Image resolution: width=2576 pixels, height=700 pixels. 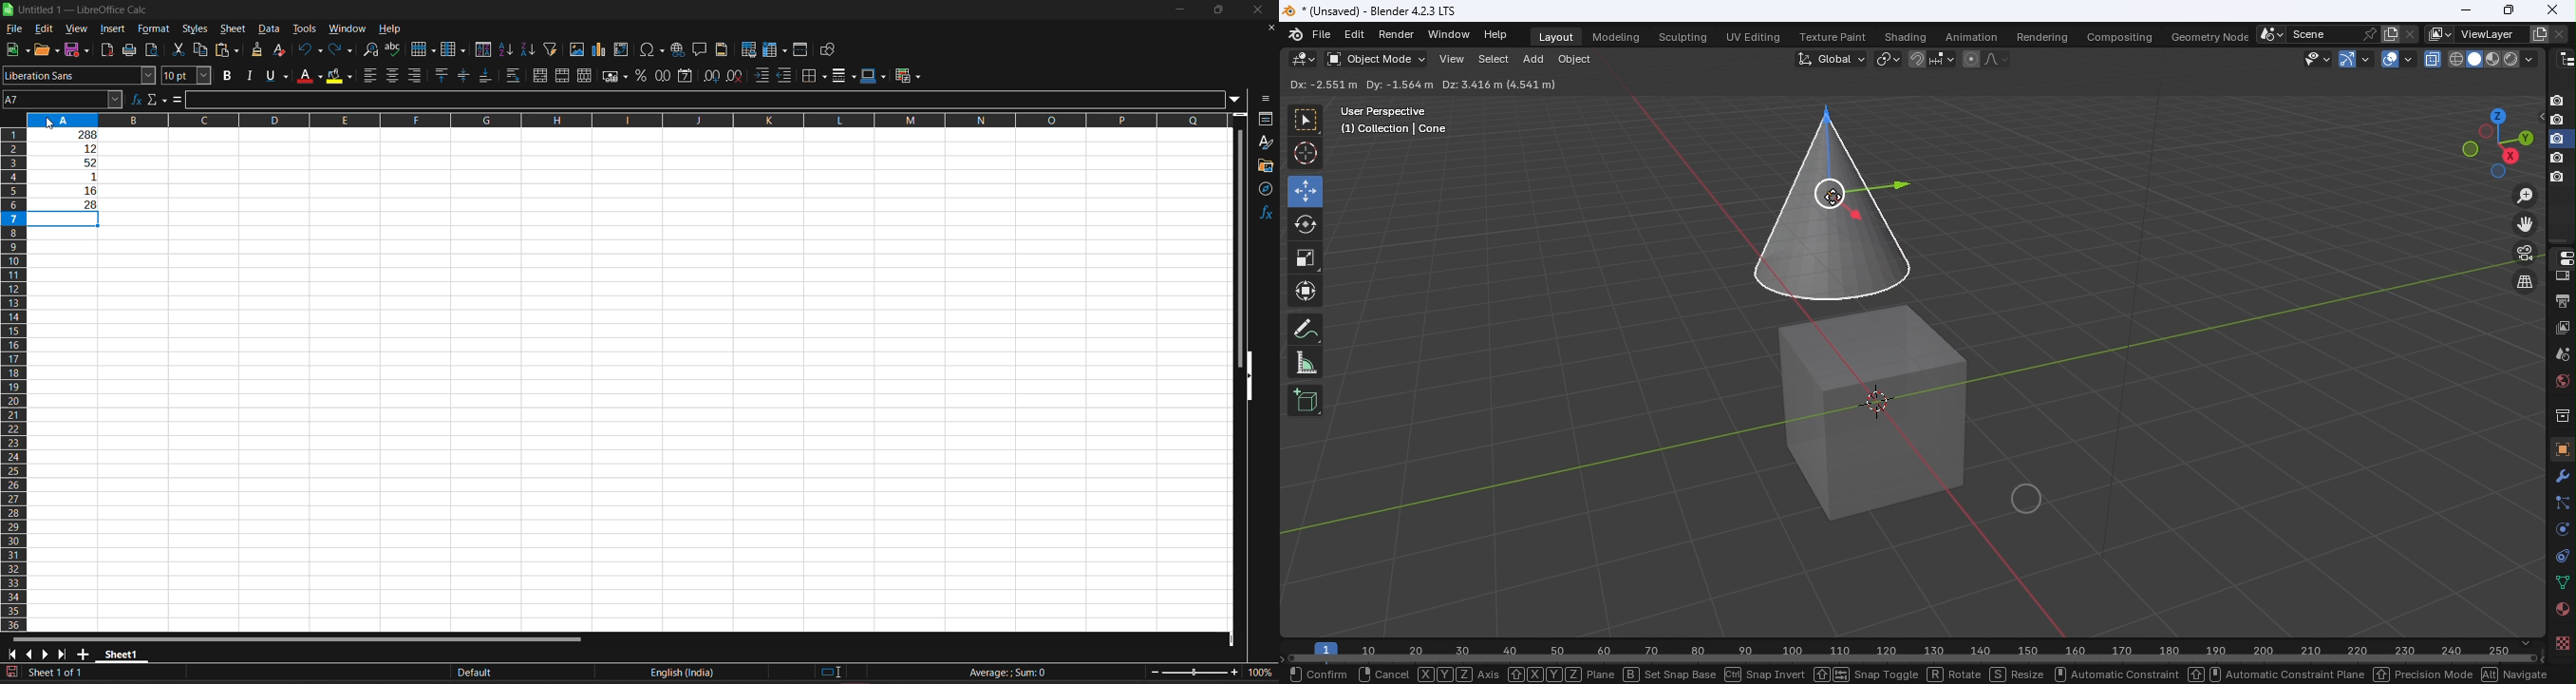 What do you see at coordinates (299, 637) in the screenshot?
I see `horizontal scroll bar` at bounding box center [299, 637].